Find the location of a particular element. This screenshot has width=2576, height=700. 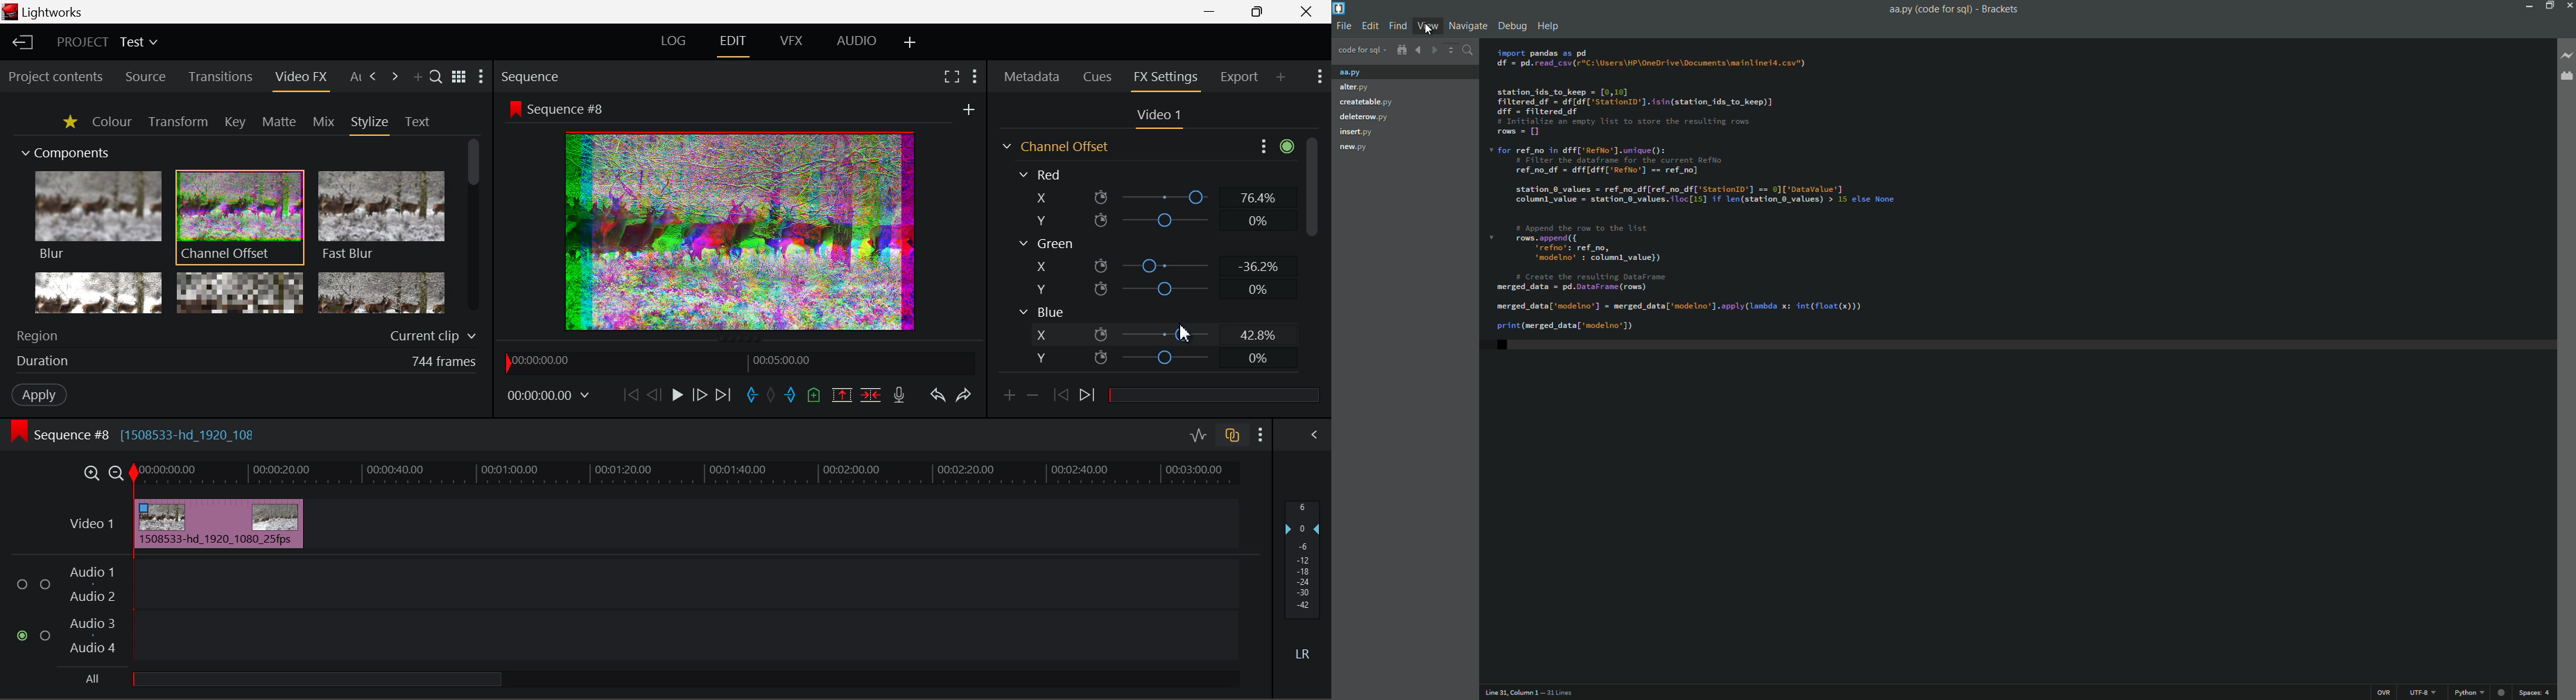

file encoding button is located at coordinates (2424, 693).